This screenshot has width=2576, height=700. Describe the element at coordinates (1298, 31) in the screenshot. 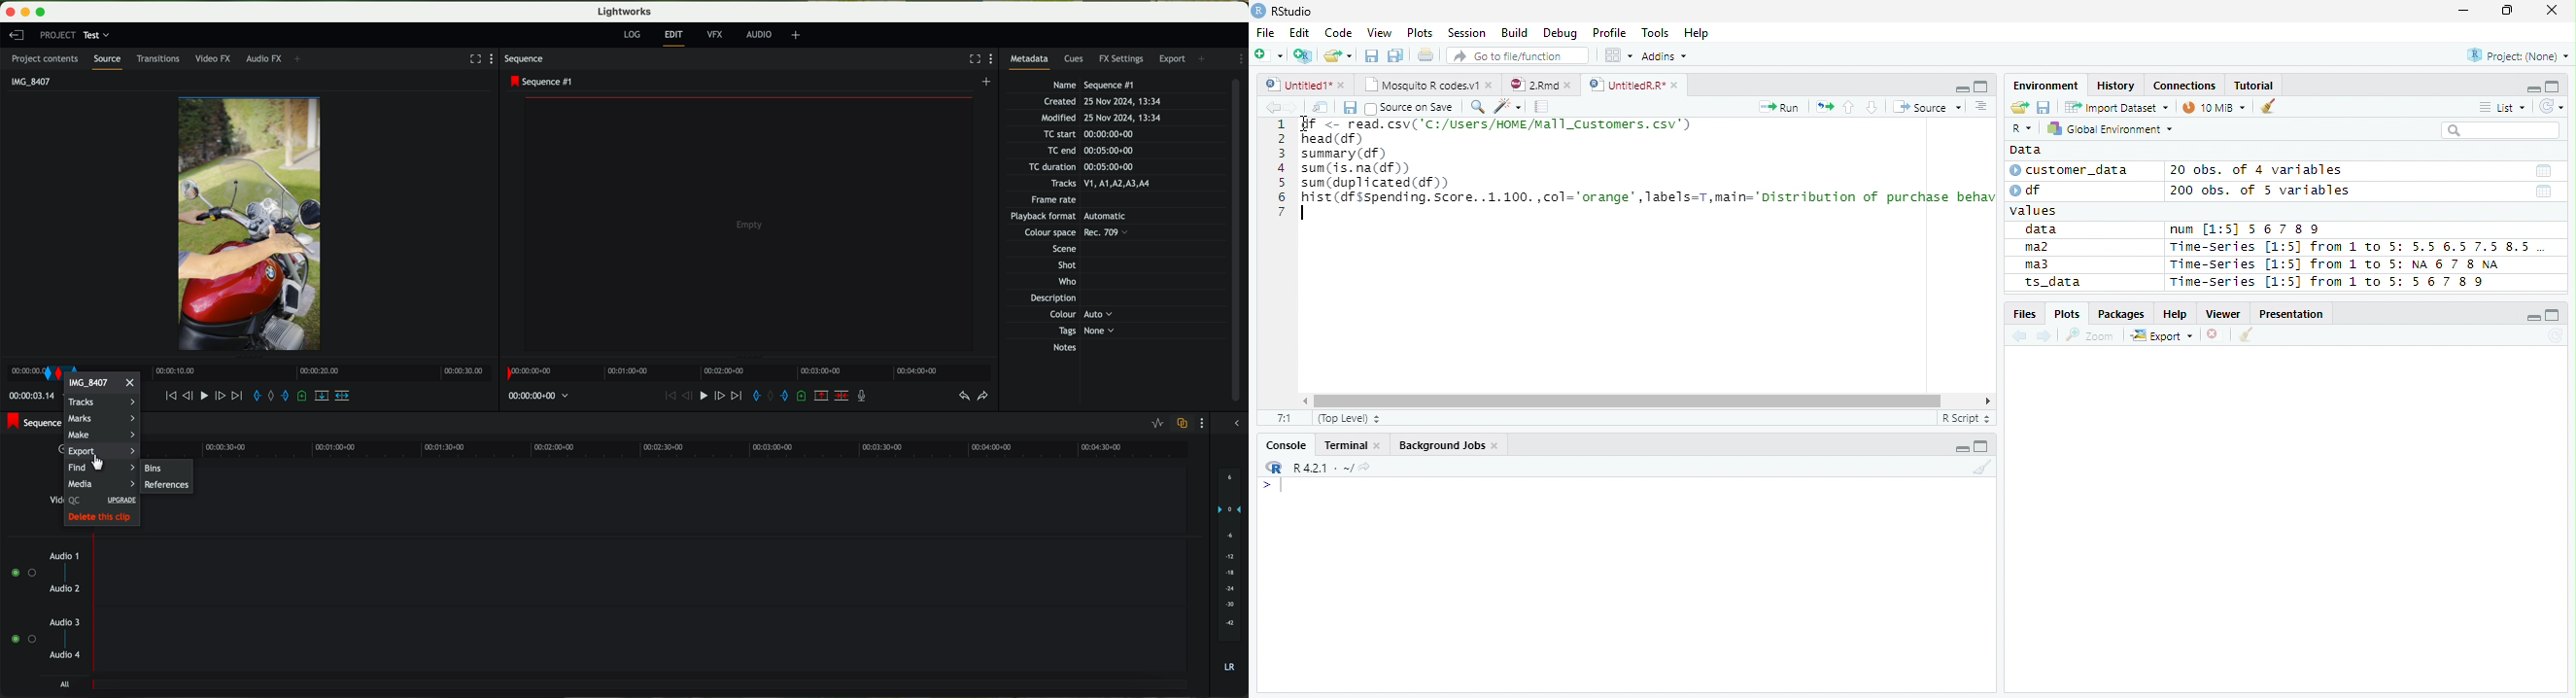

I see `Edit` at that location.